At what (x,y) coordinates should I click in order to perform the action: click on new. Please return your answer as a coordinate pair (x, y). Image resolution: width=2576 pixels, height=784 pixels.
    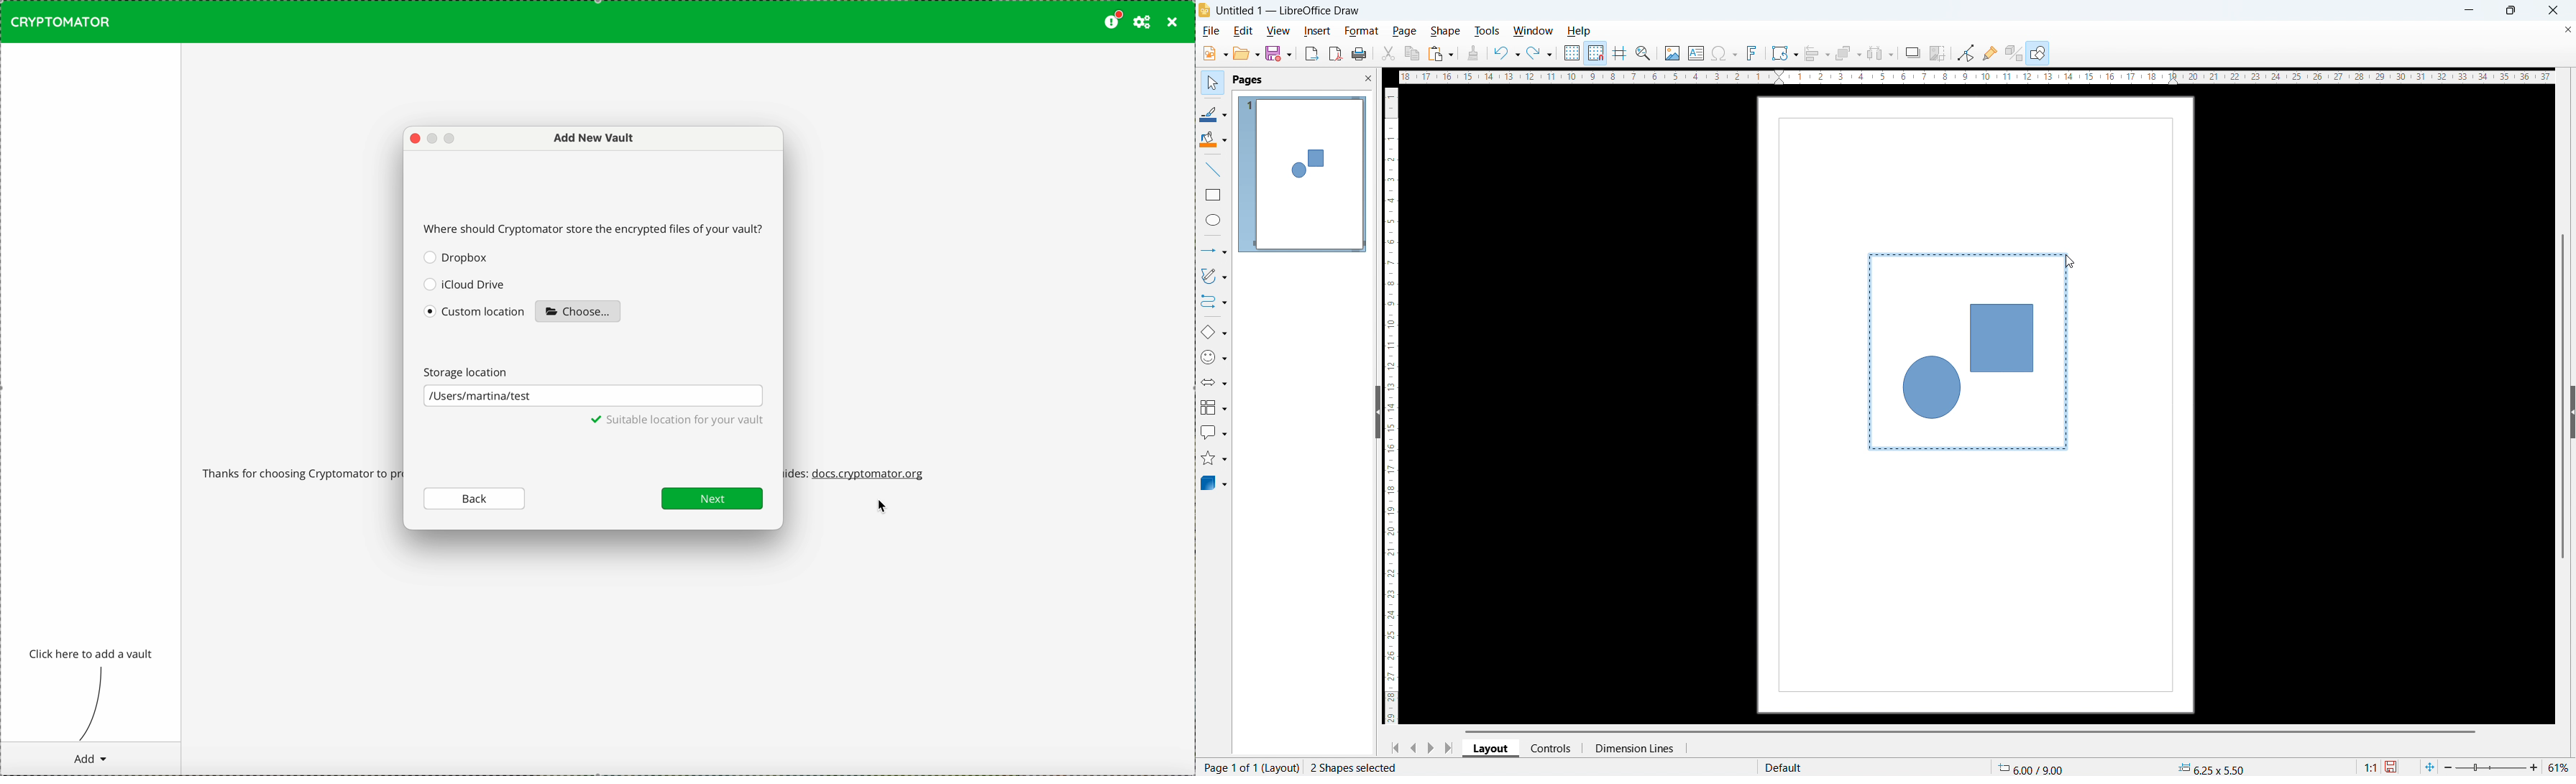
    Looking at the image, I should click on (1216, 53).